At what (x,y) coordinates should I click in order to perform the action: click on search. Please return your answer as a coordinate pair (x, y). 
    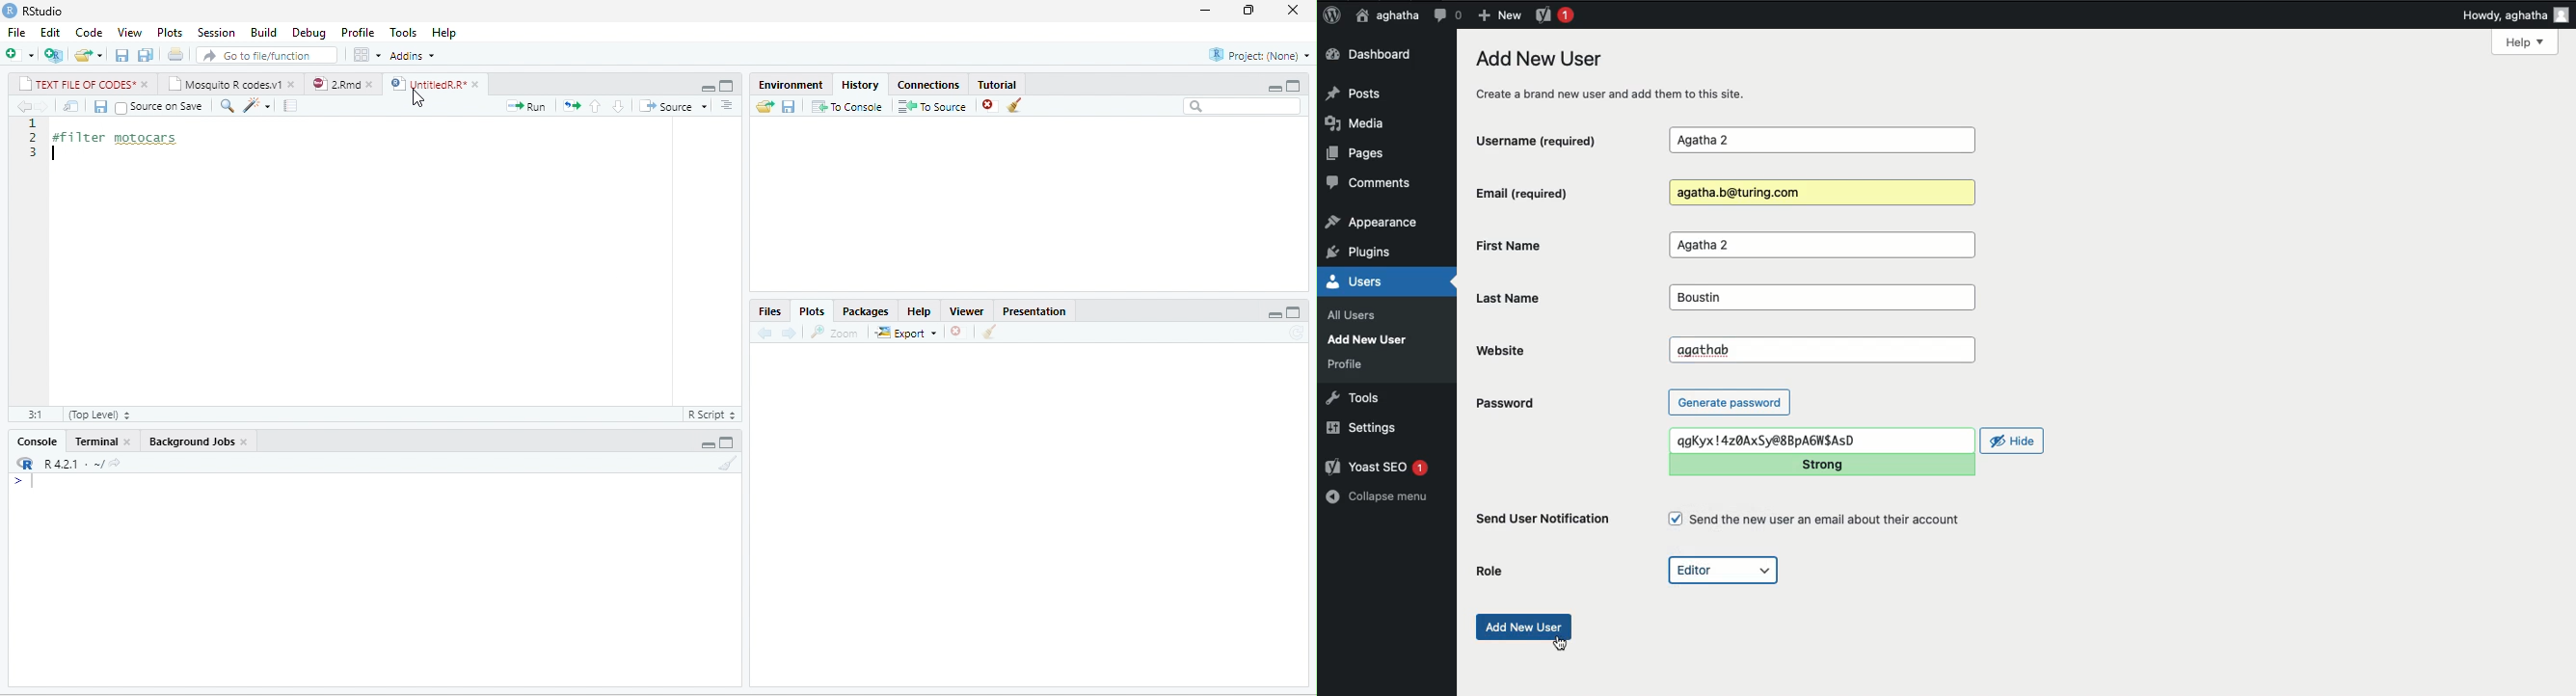
    Looking at the image, I should click on (227, 106).